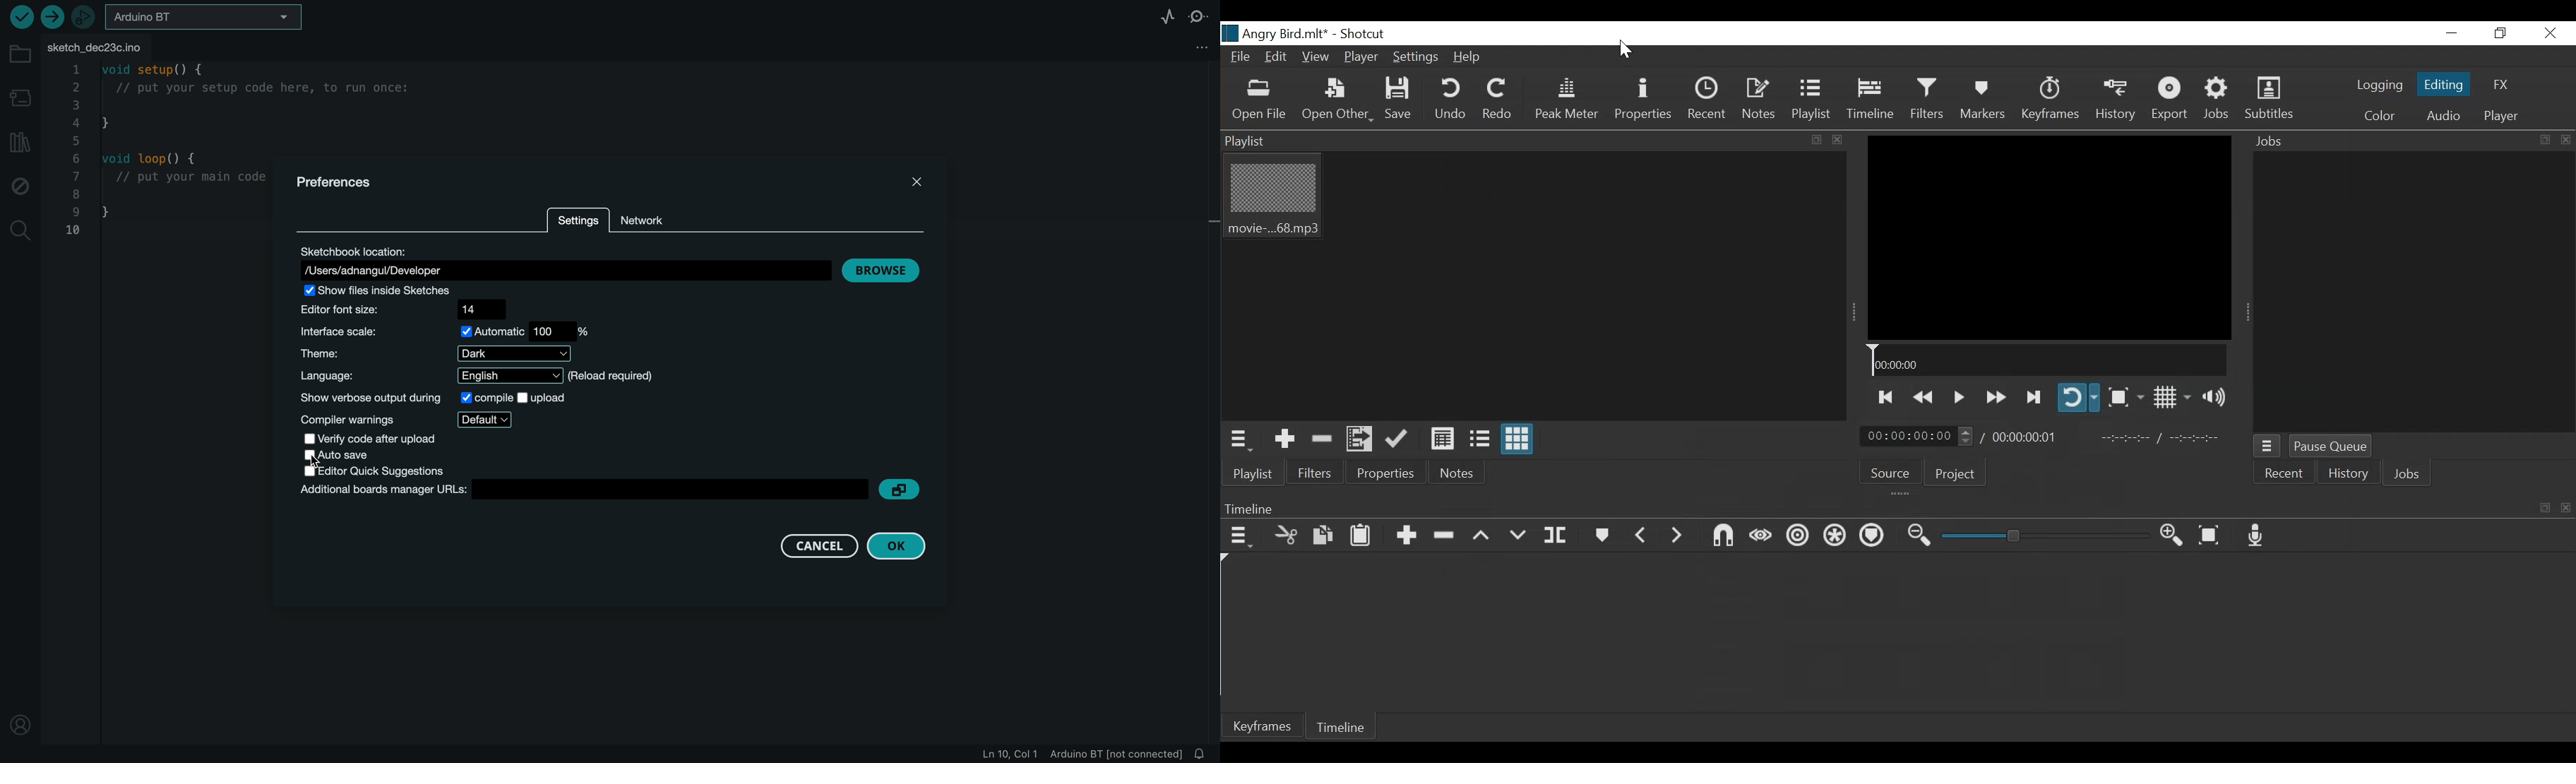 This screenshot has width=2576, height=784. I want to click on Add file to the playlist, so click(1362, 440).